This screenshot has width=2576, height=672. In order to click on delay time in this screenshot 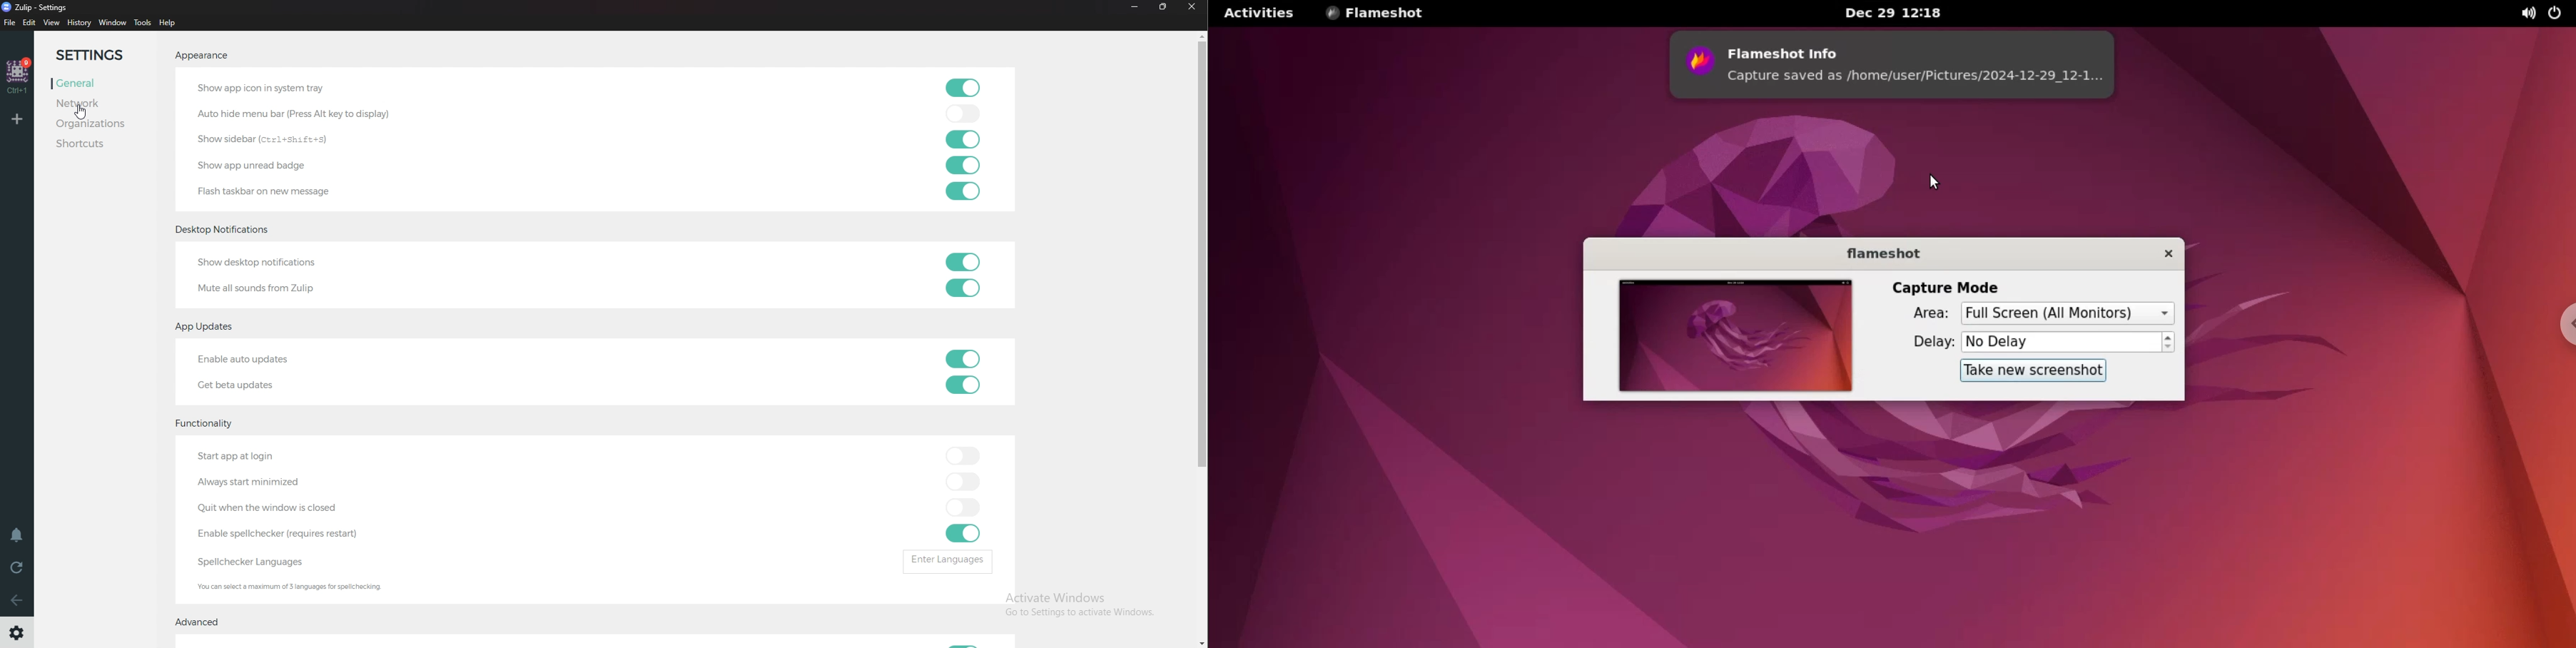, I will do `click(2061, 342)`.